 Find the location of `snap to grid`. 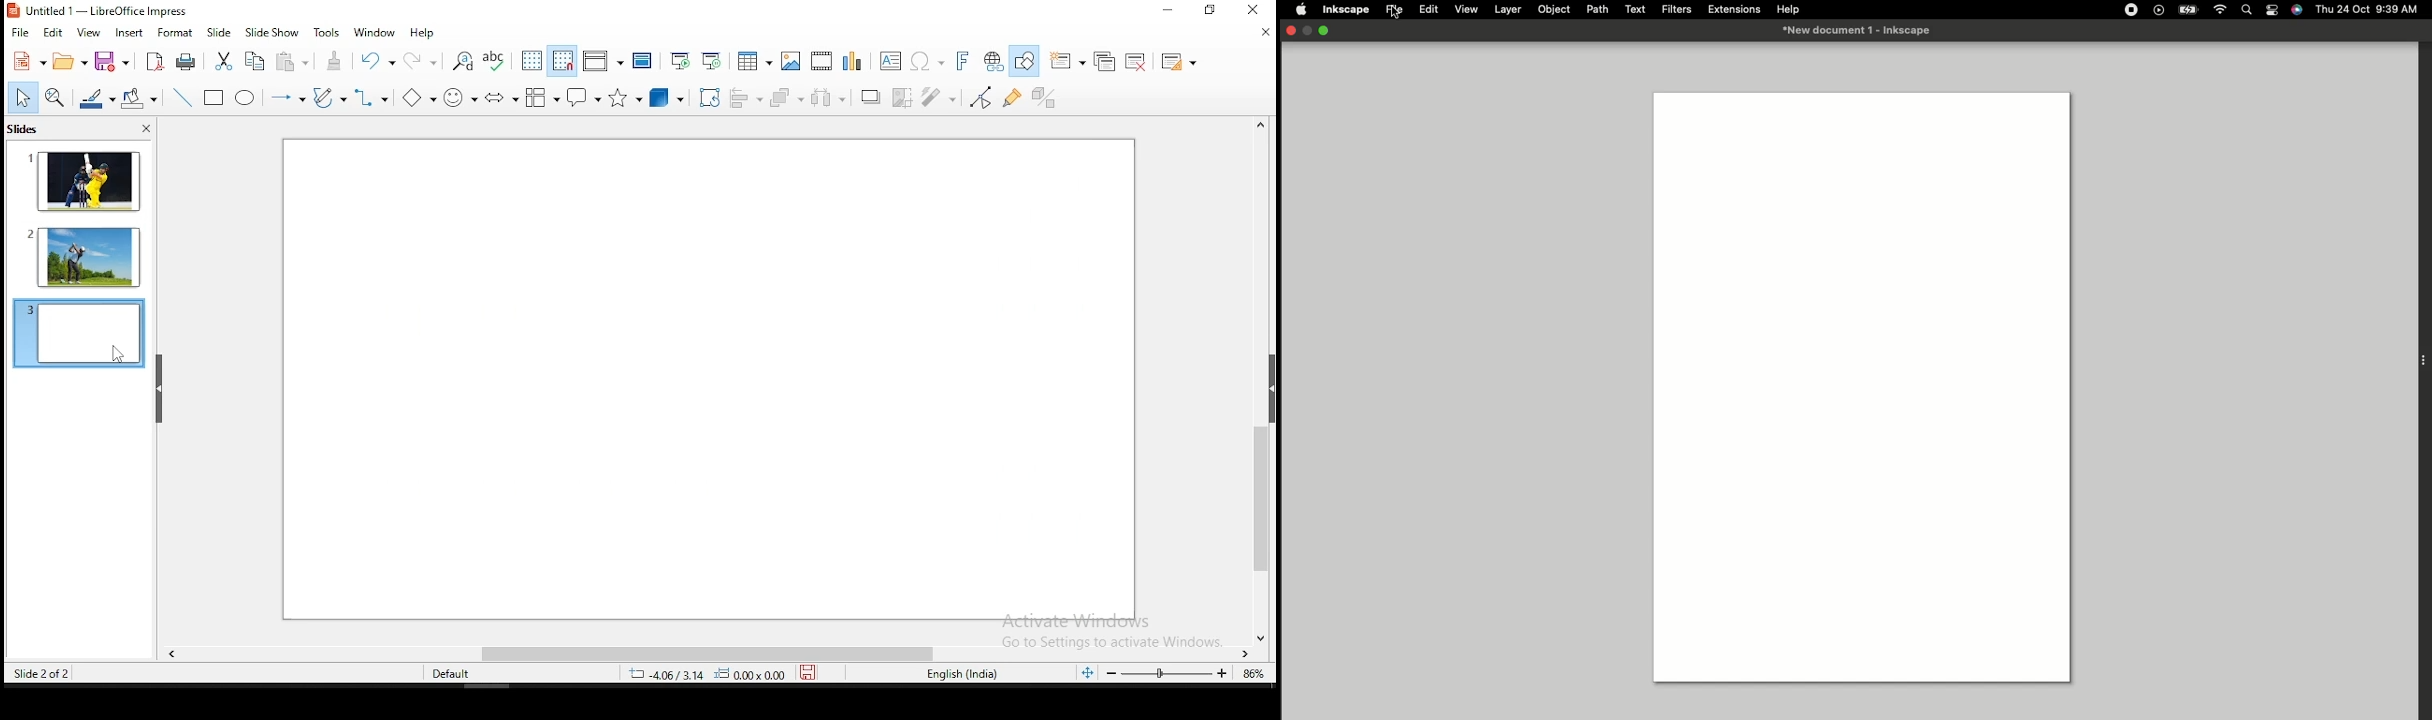

snap to grid is located at coordinates (563, 60).